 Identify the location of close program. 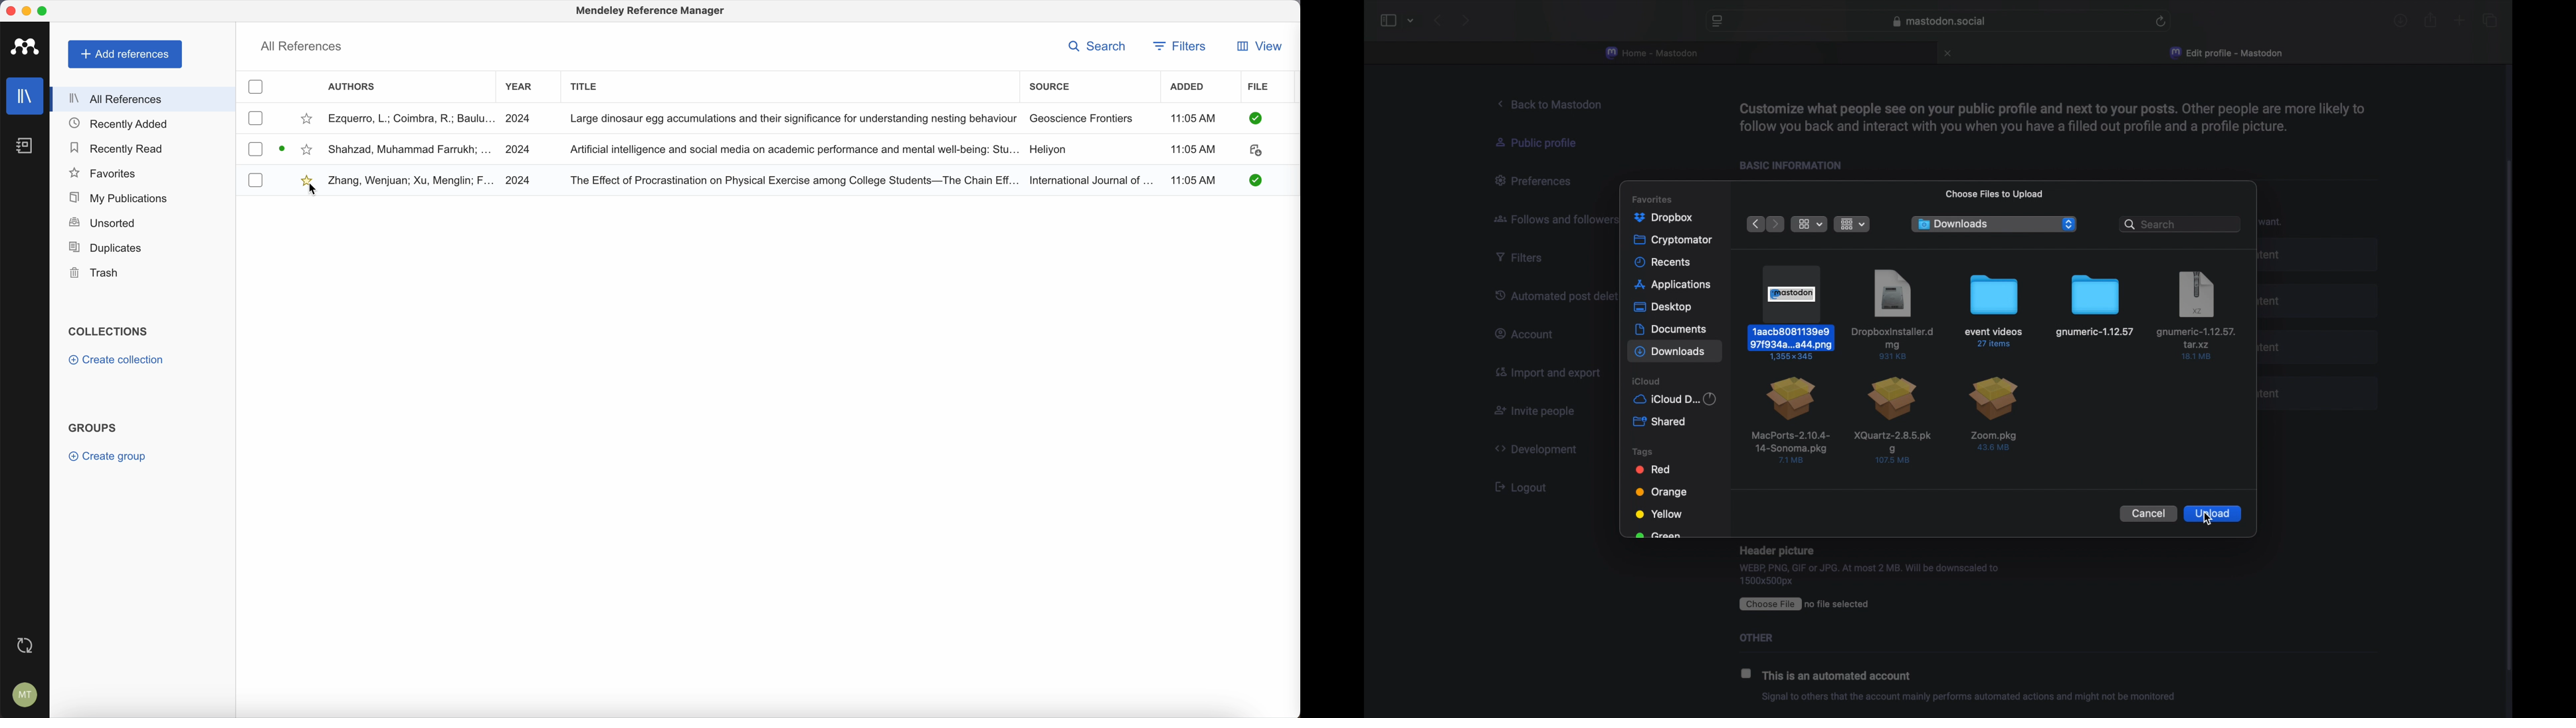
(10, 11).